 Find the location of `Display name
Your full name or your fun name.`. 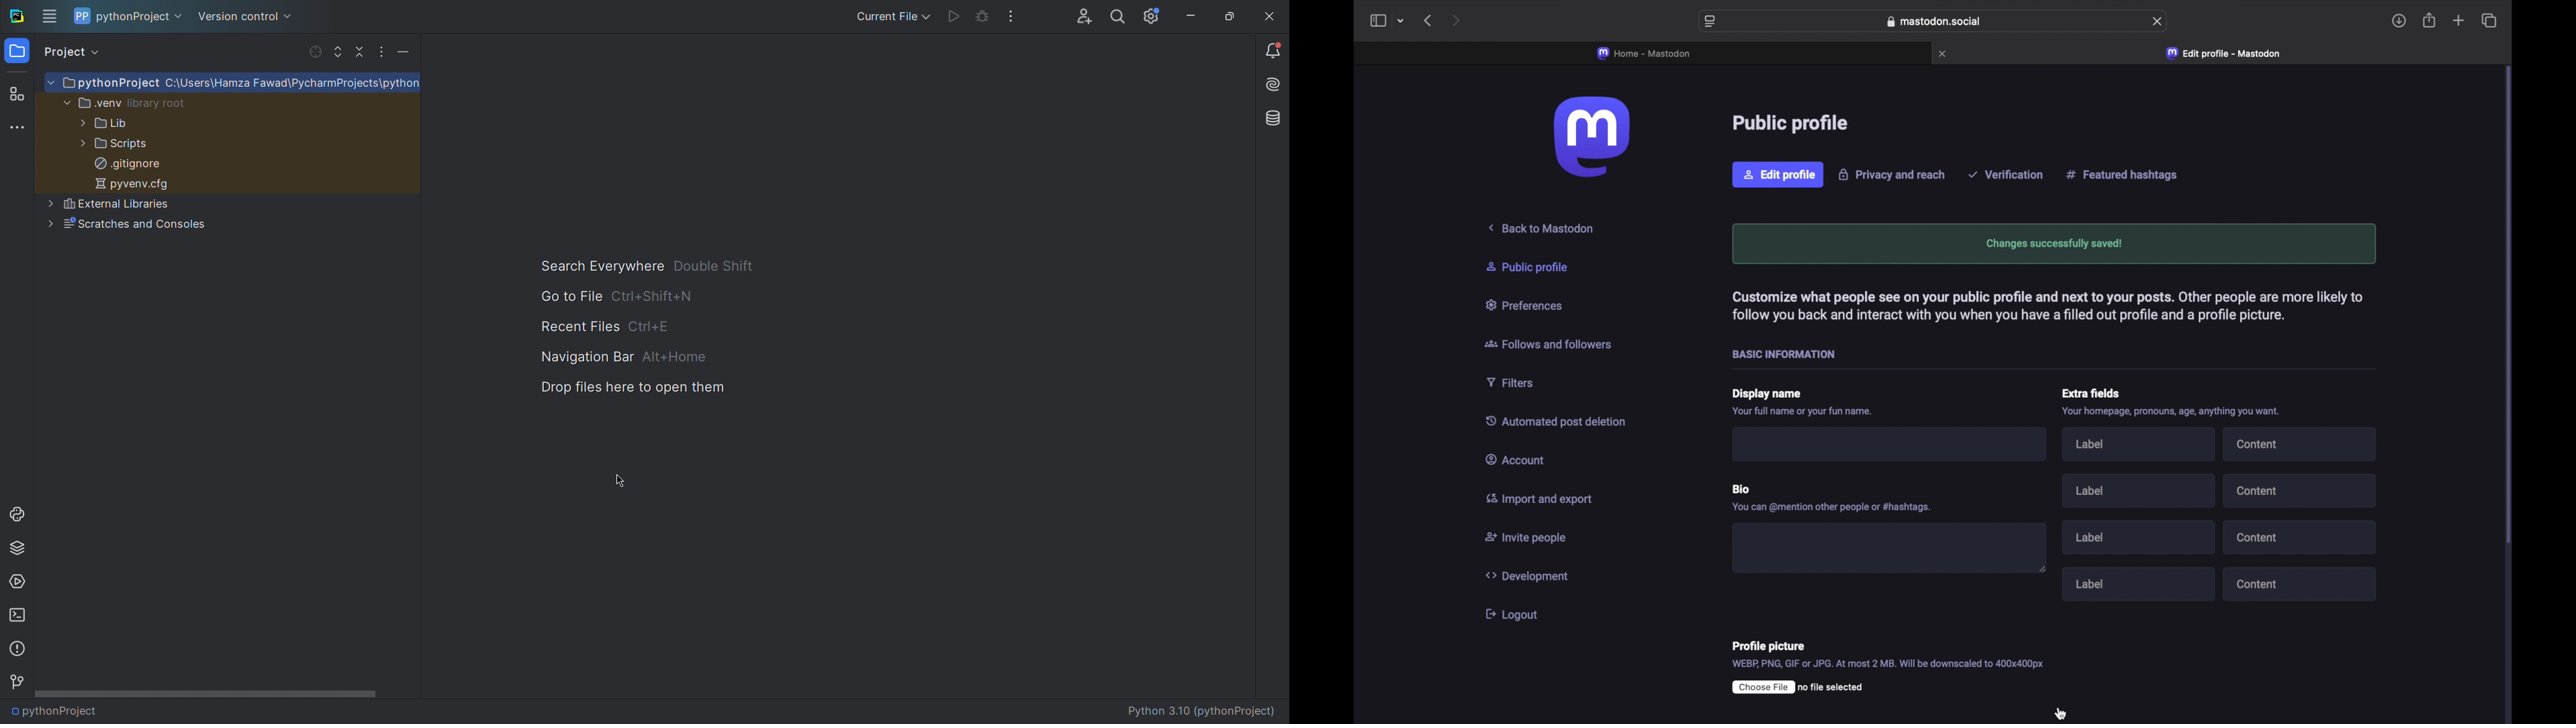

Display name
Your full name or your fun name. is located at coordinates (1818, 402).